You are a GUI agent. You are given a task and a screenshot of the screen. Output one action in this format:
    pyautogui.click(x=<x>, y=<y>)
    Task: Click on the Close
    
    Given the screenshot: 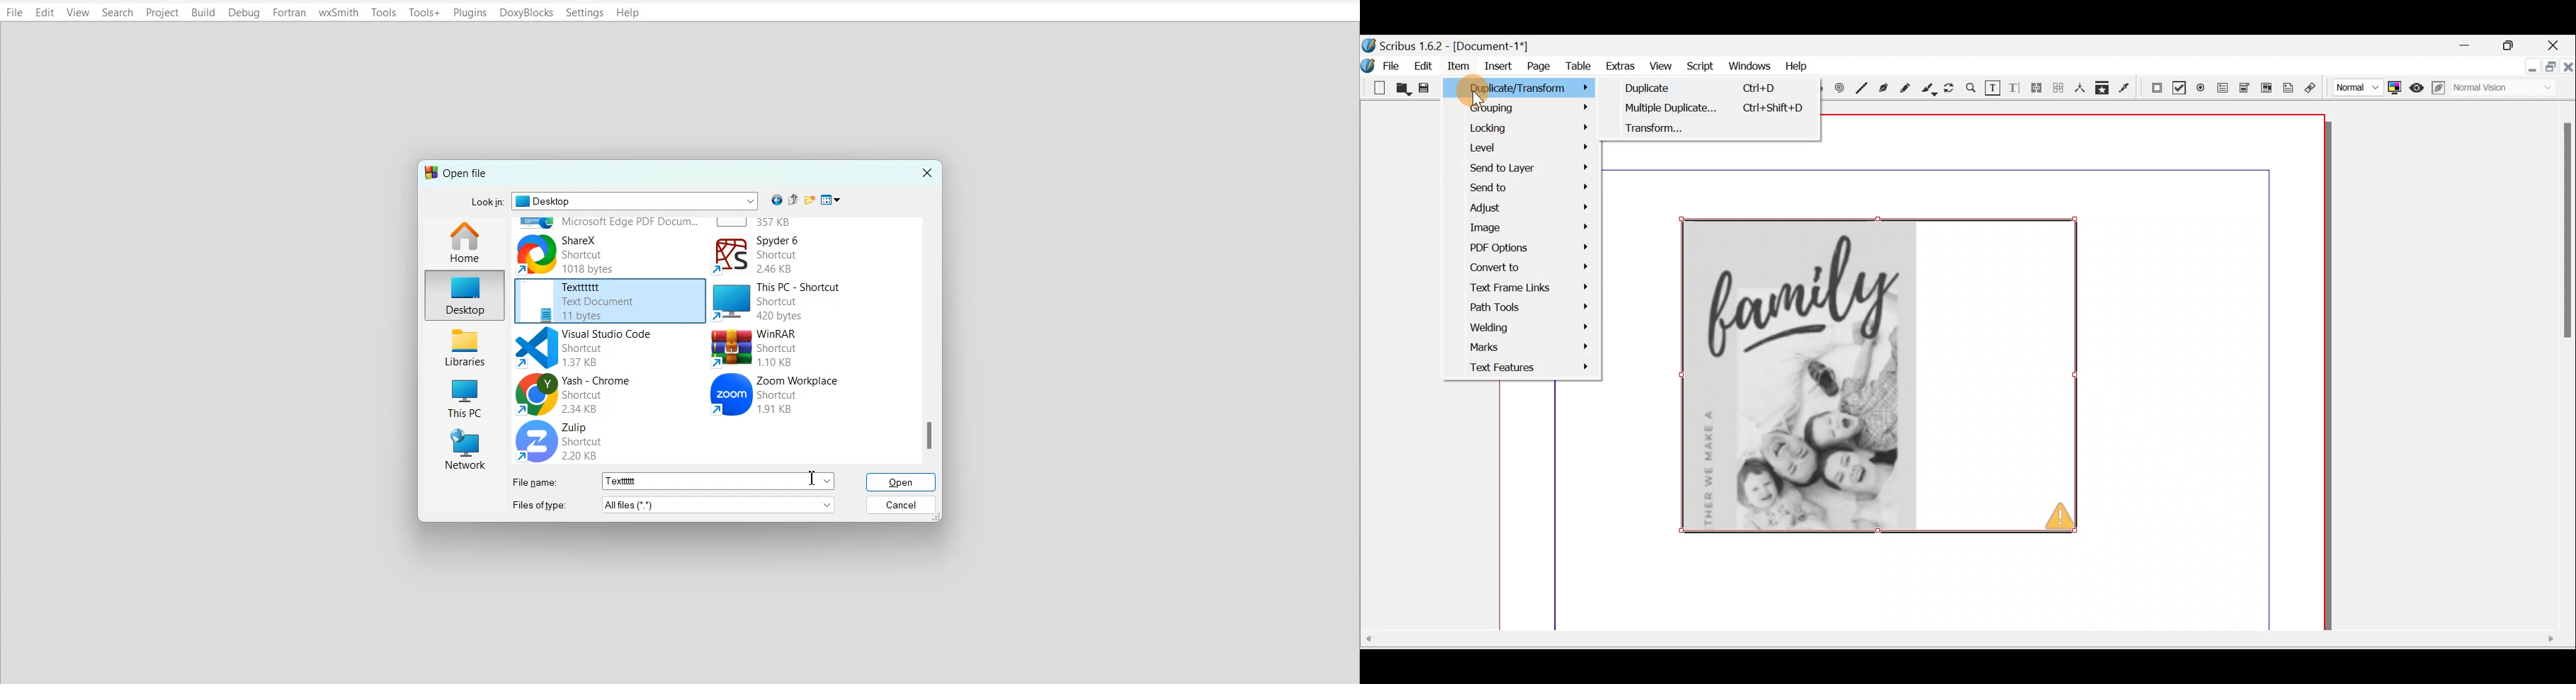 What is the action you would take?
    pyautogui.click(x=2558, y=42)
    